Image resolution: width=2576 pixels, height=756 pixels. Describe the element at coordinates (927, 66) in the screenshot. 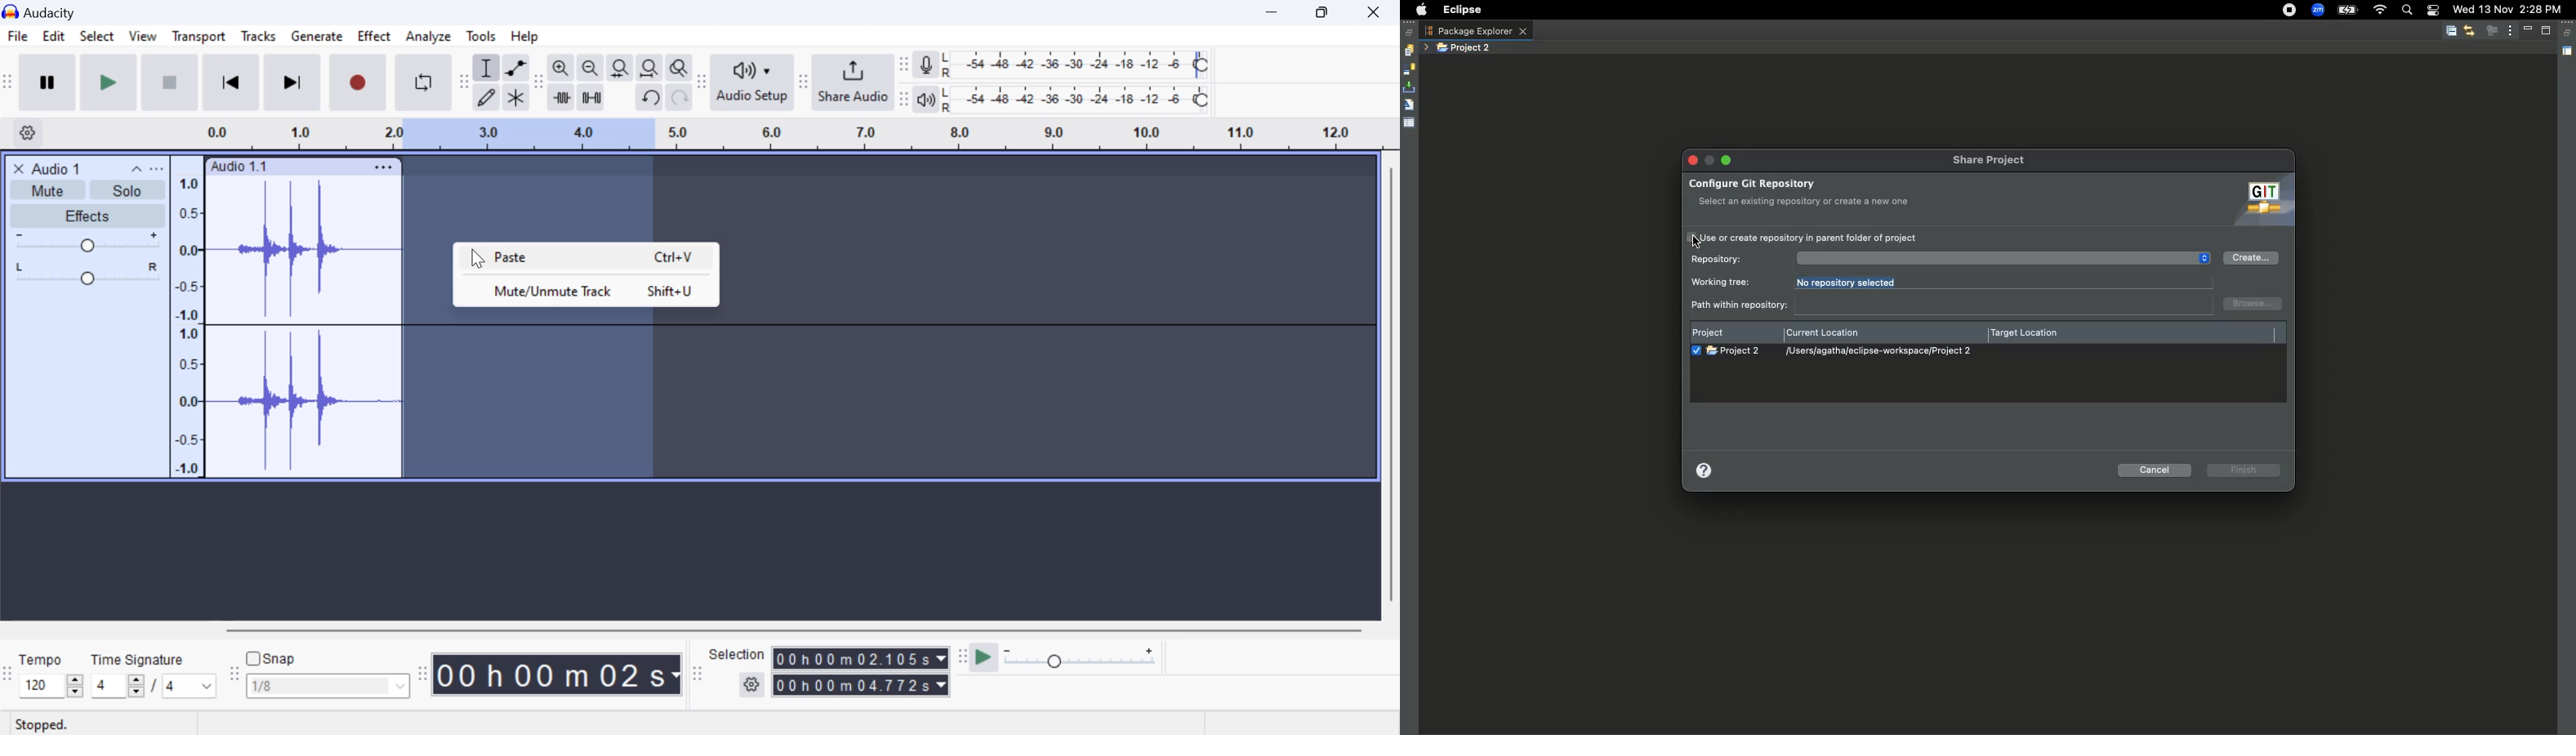

I see `record meter` at that location.